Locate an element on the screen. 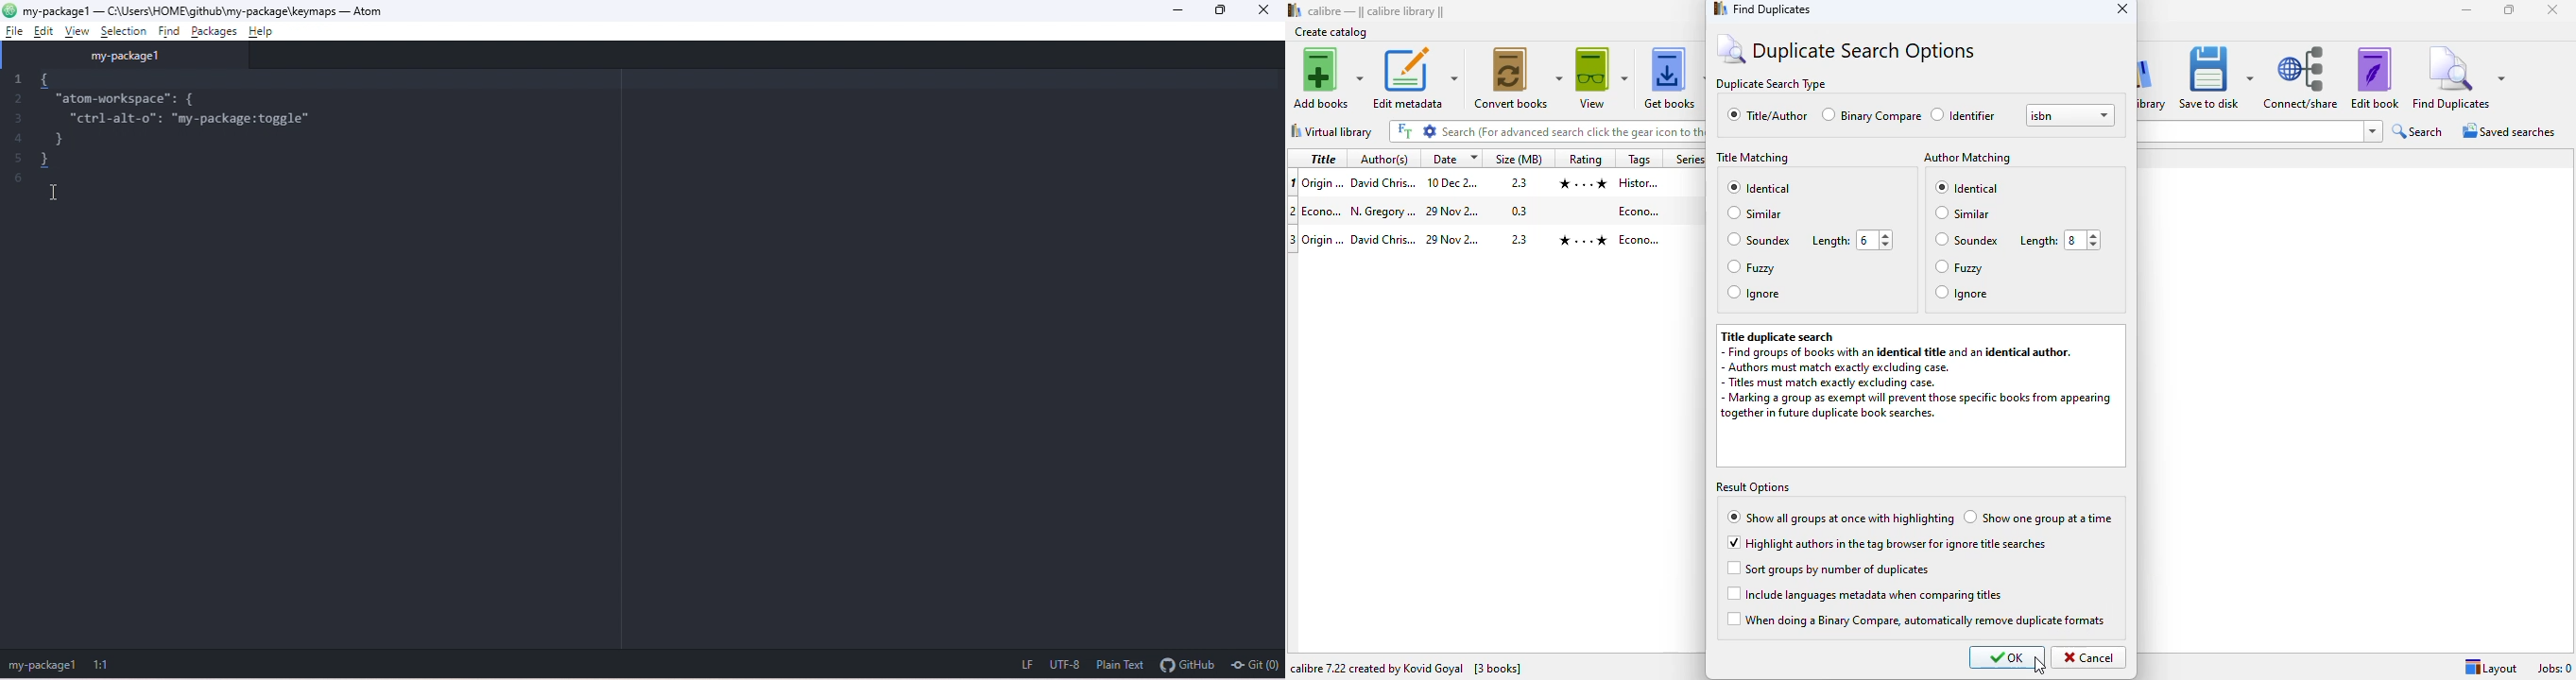 The width and height of the screenshot is (2576, 700). 1:1 is located at coordinates (117, 663).